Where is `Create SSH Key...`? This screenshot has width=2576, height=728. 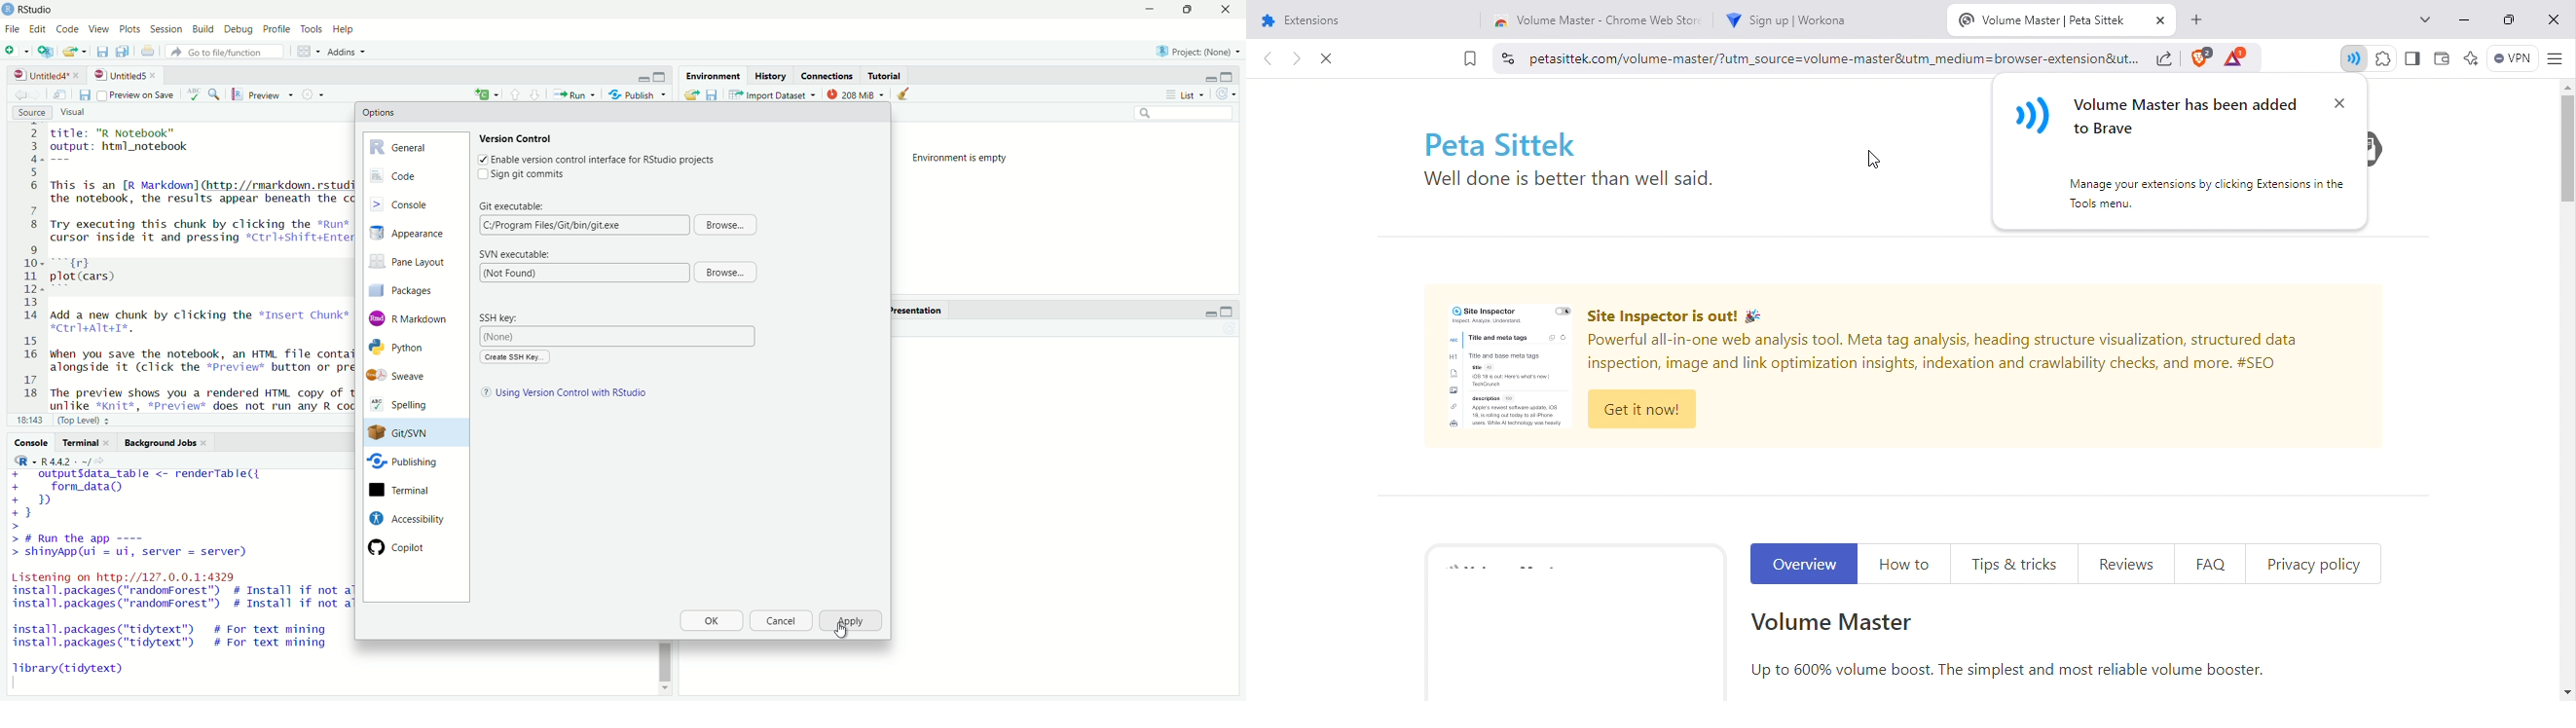
Create SSH Key... is located at coordinates (514, 357).